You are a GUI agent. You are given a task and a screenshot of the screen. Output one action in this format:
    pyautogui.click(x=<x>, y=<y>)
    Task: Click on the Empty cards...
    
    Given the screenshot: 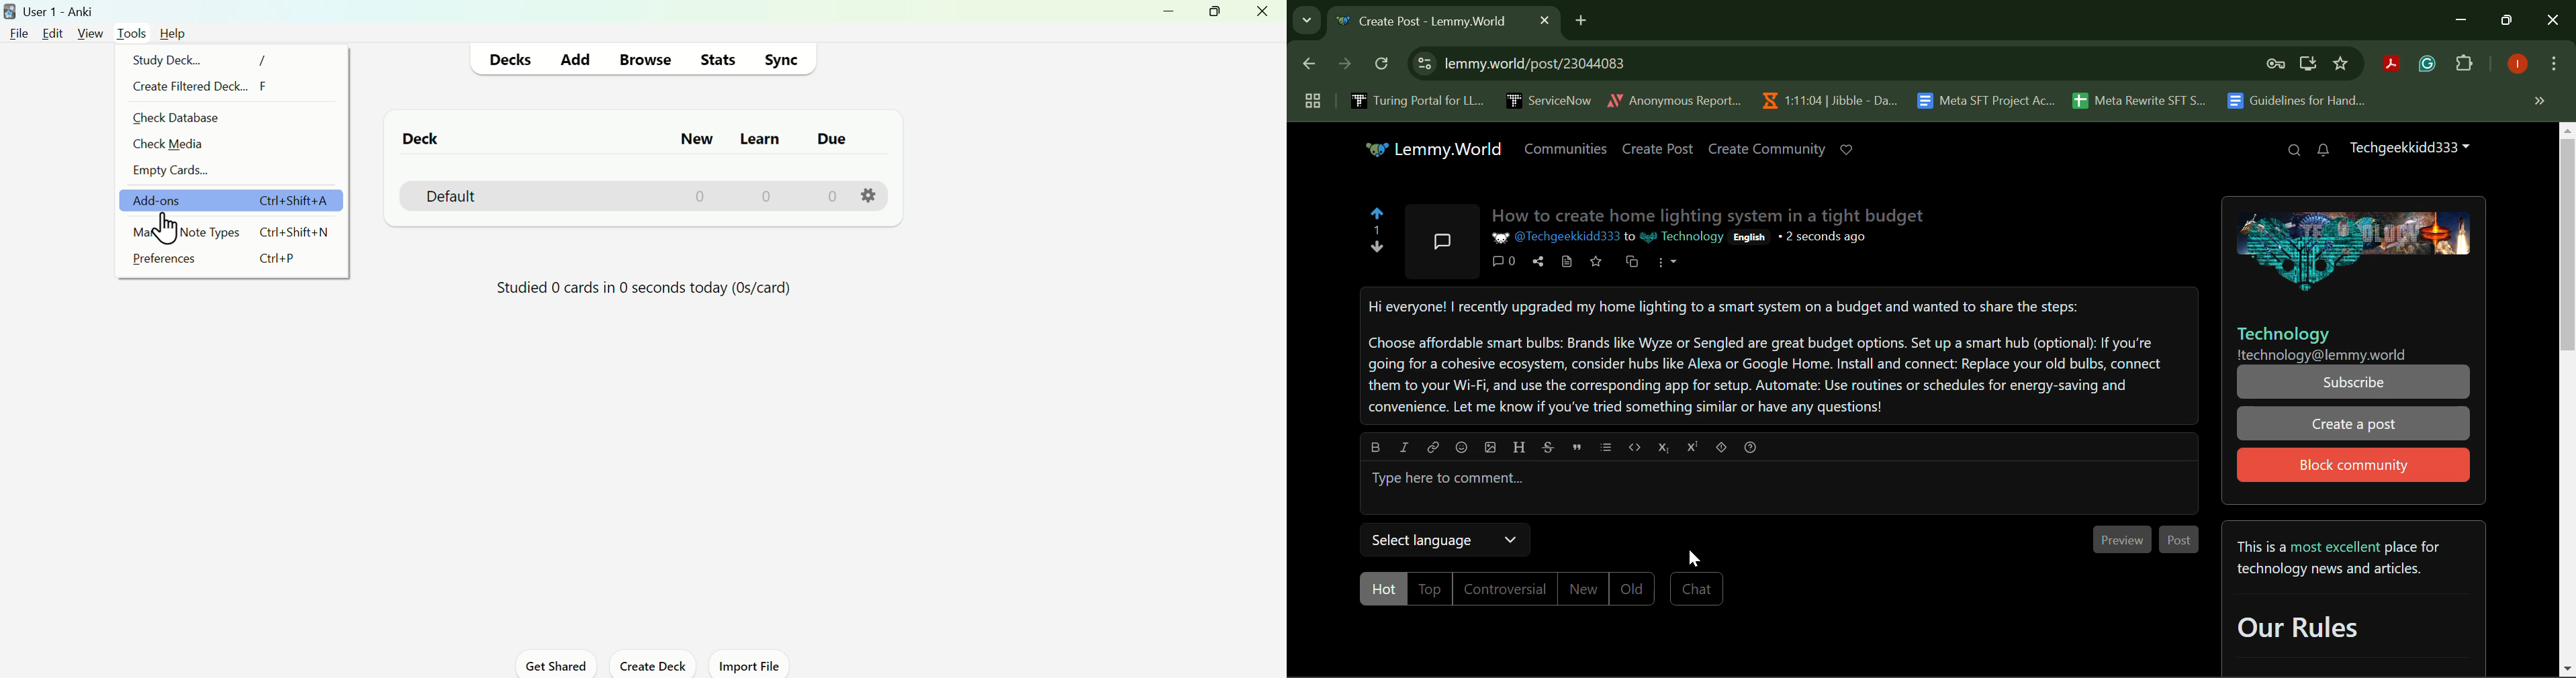 What is the action you would take?
    pyautogui.click(x=170, y=172)
    